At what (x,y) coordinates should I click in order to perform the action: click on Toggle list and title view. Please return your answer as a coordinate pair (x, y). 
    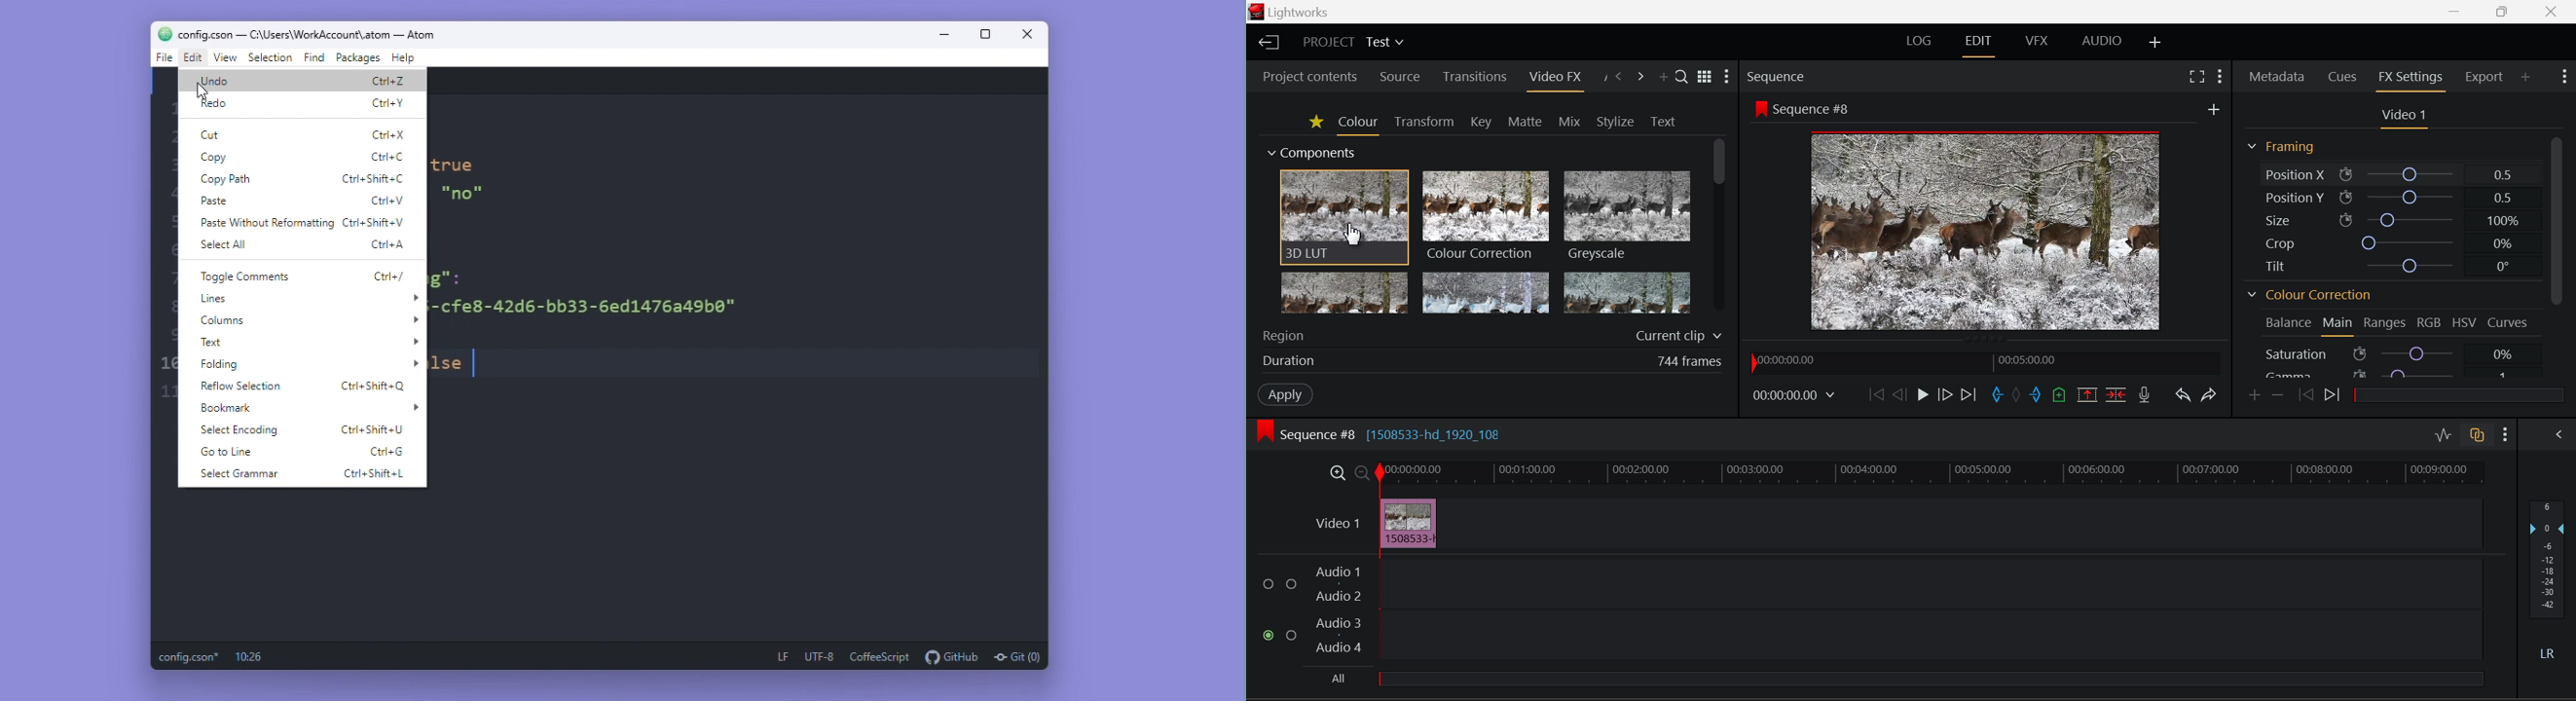
    Looking at the image, I should click on (1704, 75).